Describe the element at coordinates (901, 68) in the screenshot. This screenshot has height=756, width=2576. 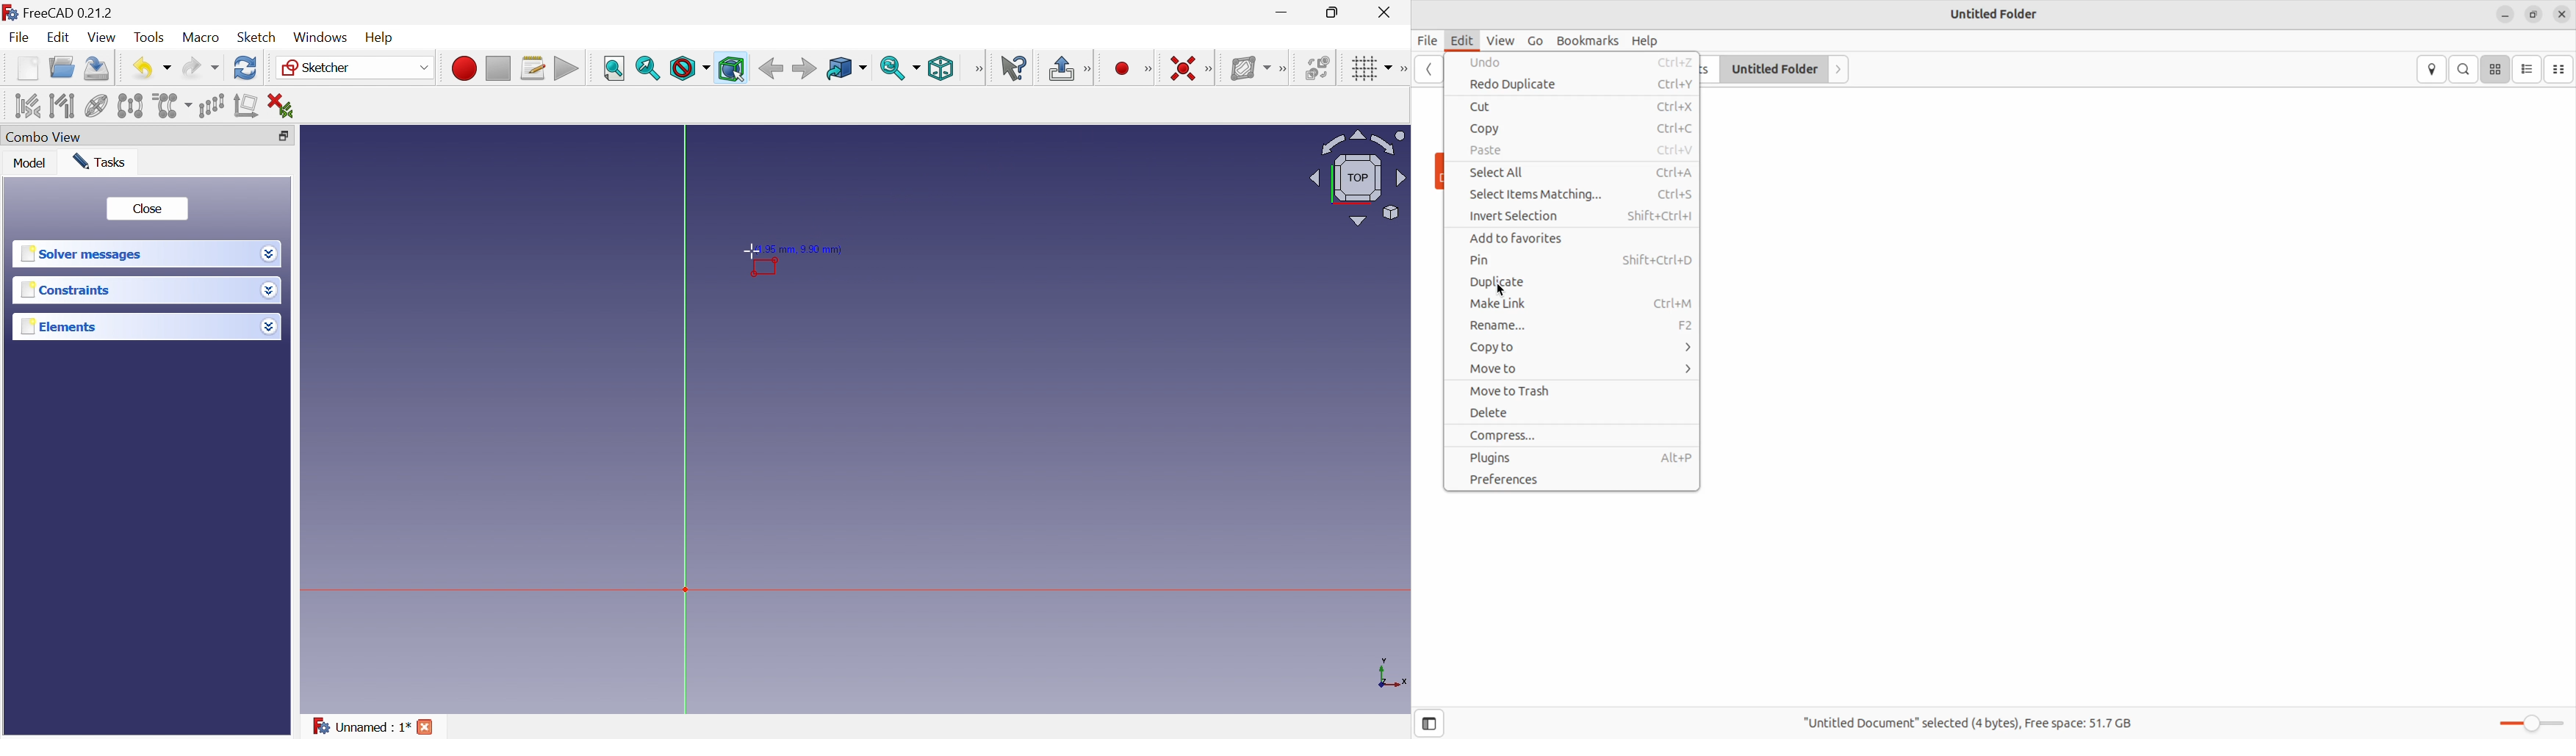
I see `Sync view` at that location.